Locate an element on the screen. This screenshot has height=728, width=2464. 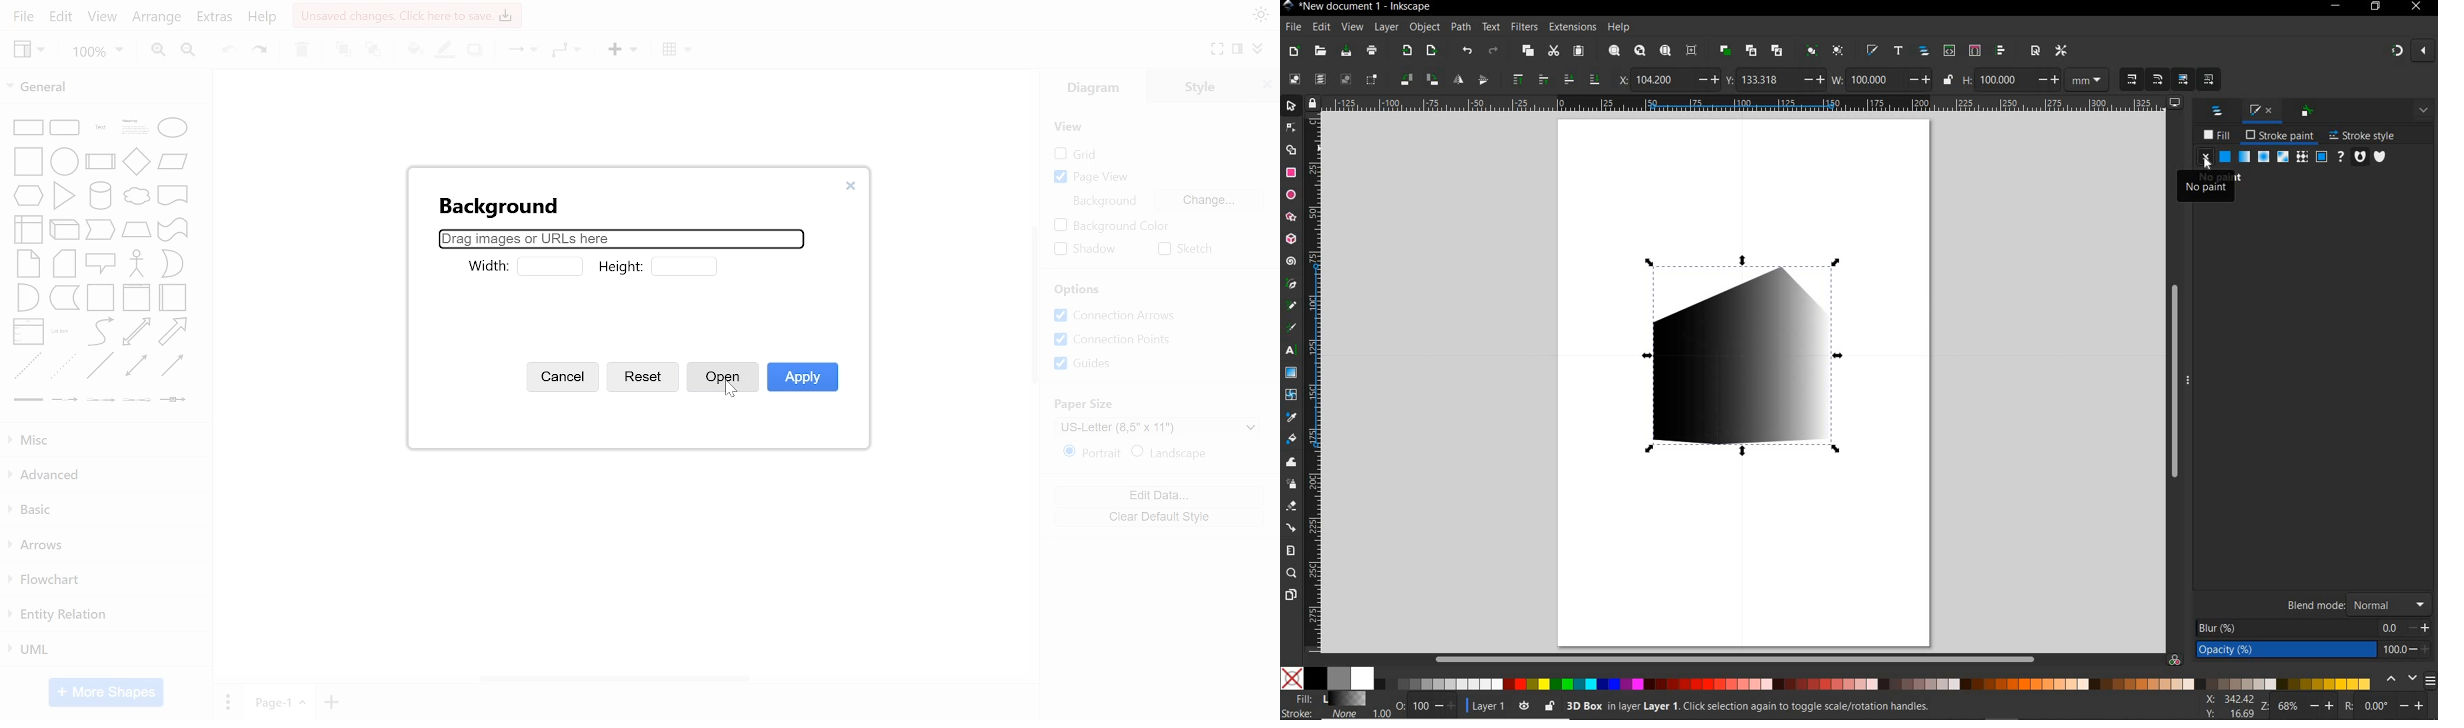
OPEN TEXT is located at coordinates (1900, 52).